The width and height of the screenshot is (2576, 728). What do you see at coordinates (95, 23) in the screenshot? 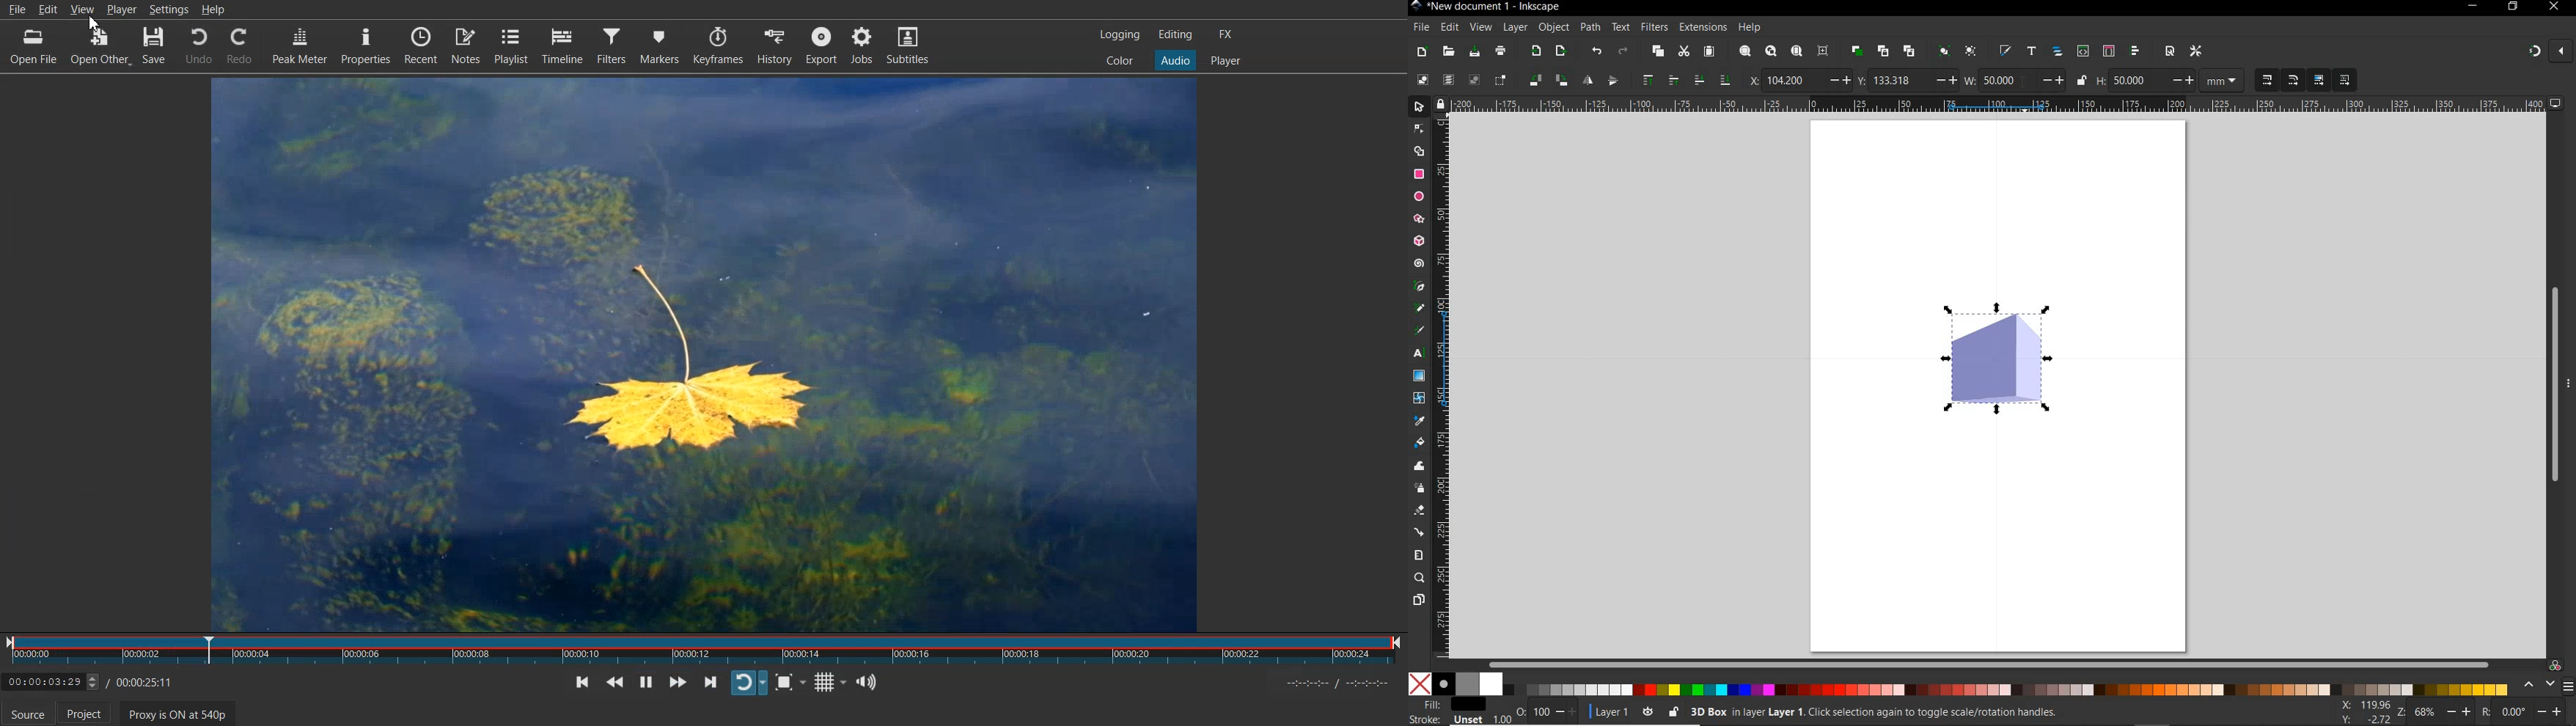
I see `Cursor` at bounding box center [95, 23].